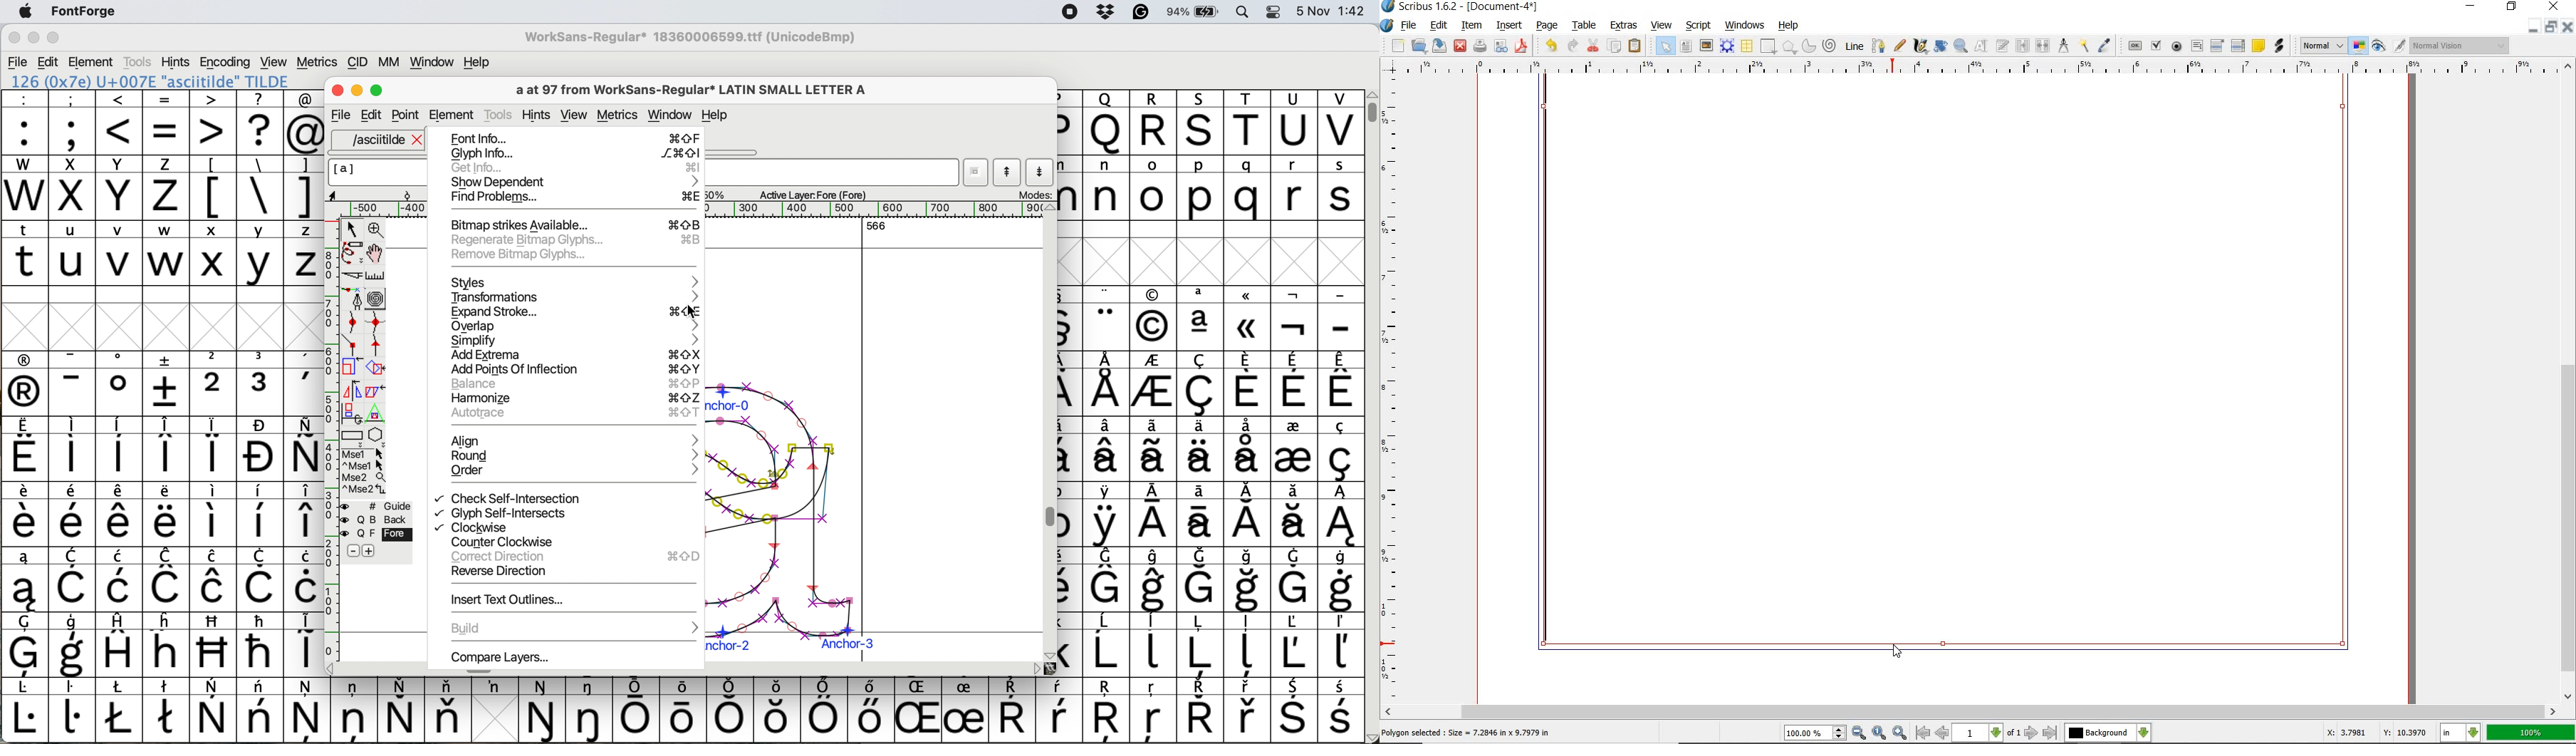 The height and width of the screenshot is (756, 2576). What do you see at coordinates (71, 449) in the screenshot?
I see `symbol` at bounding box center [71, 449].